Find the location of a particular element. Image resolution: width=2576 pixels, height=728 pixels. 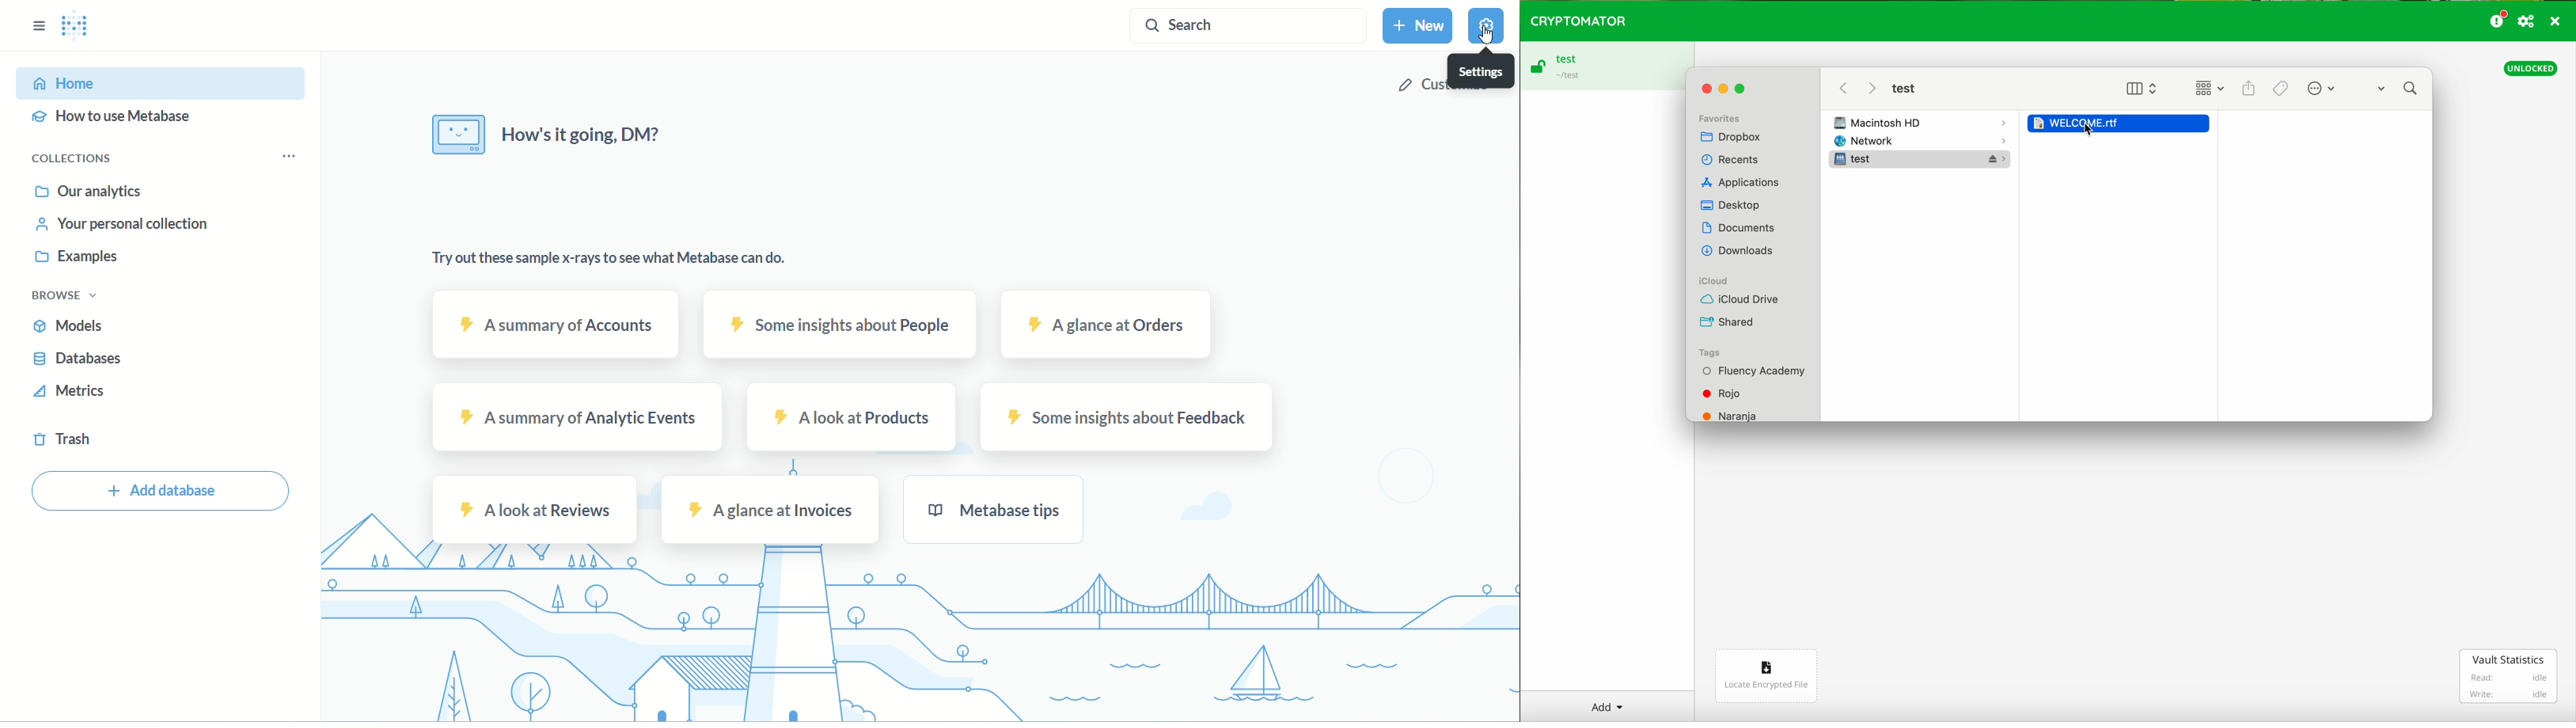

List View is located at coordinates (2208, 89).